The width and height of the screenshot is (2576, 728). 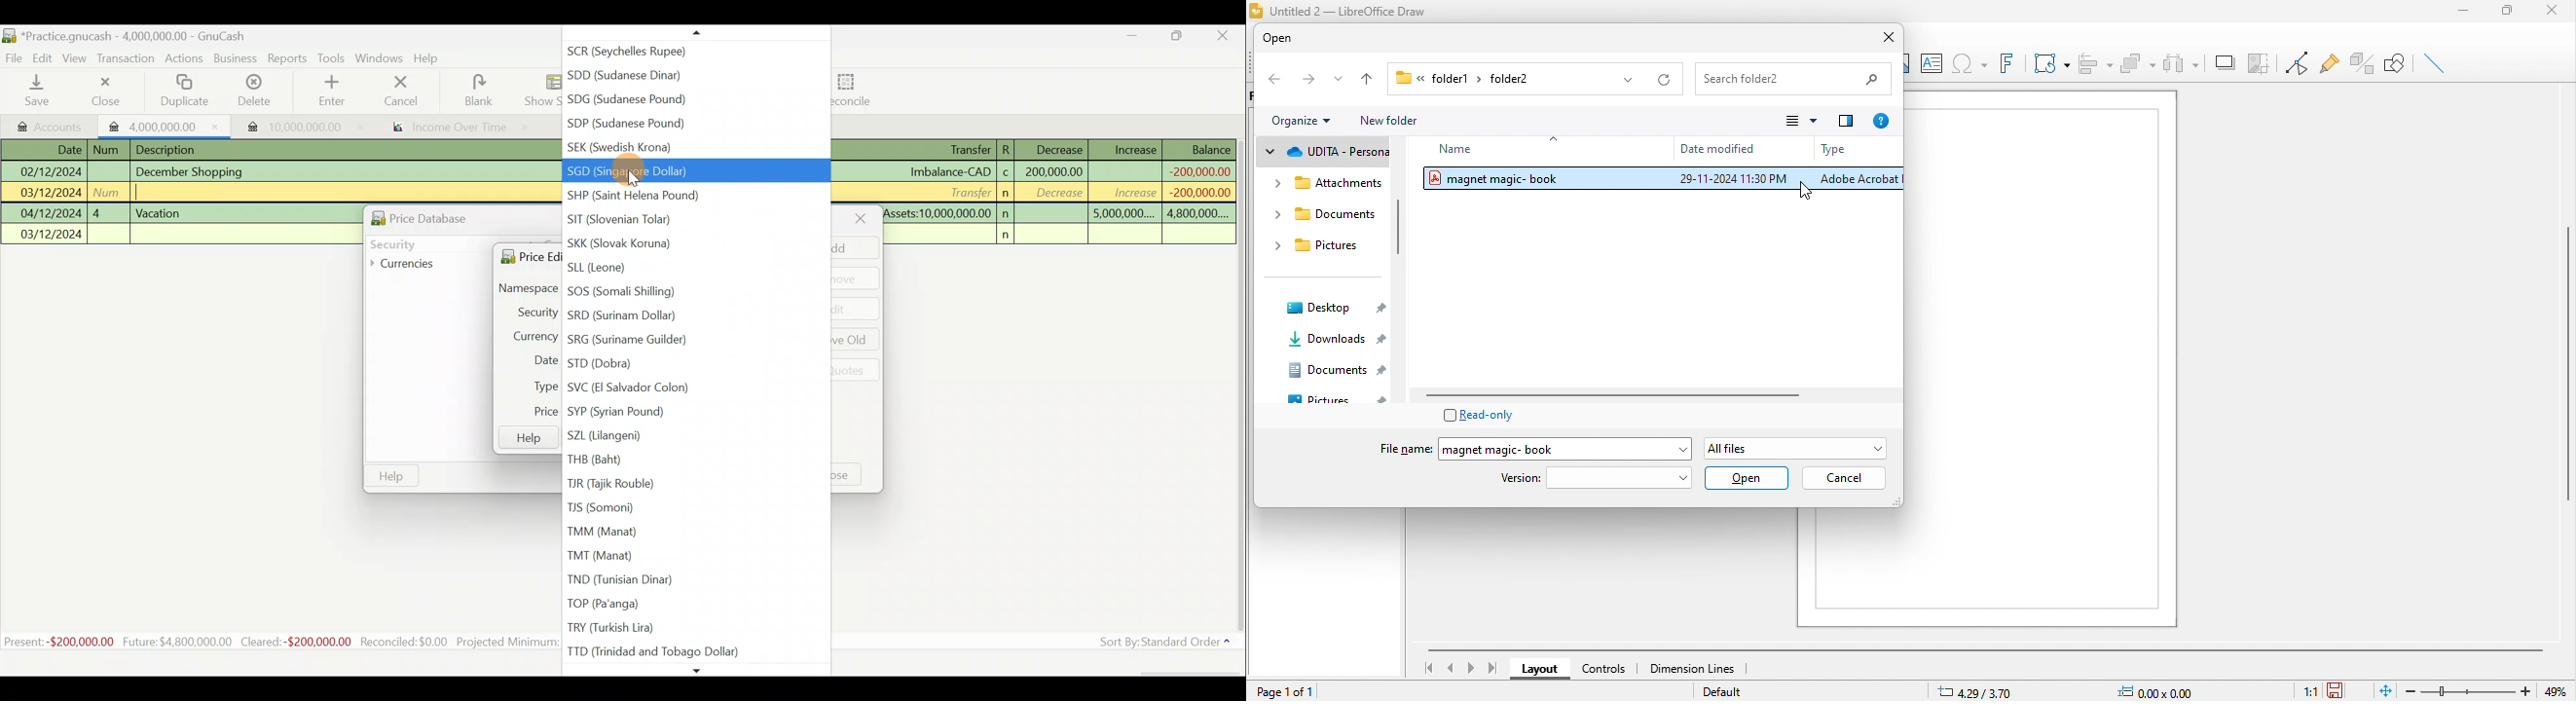 I want to click on Libre Logo, so click(x=1256, y=12).